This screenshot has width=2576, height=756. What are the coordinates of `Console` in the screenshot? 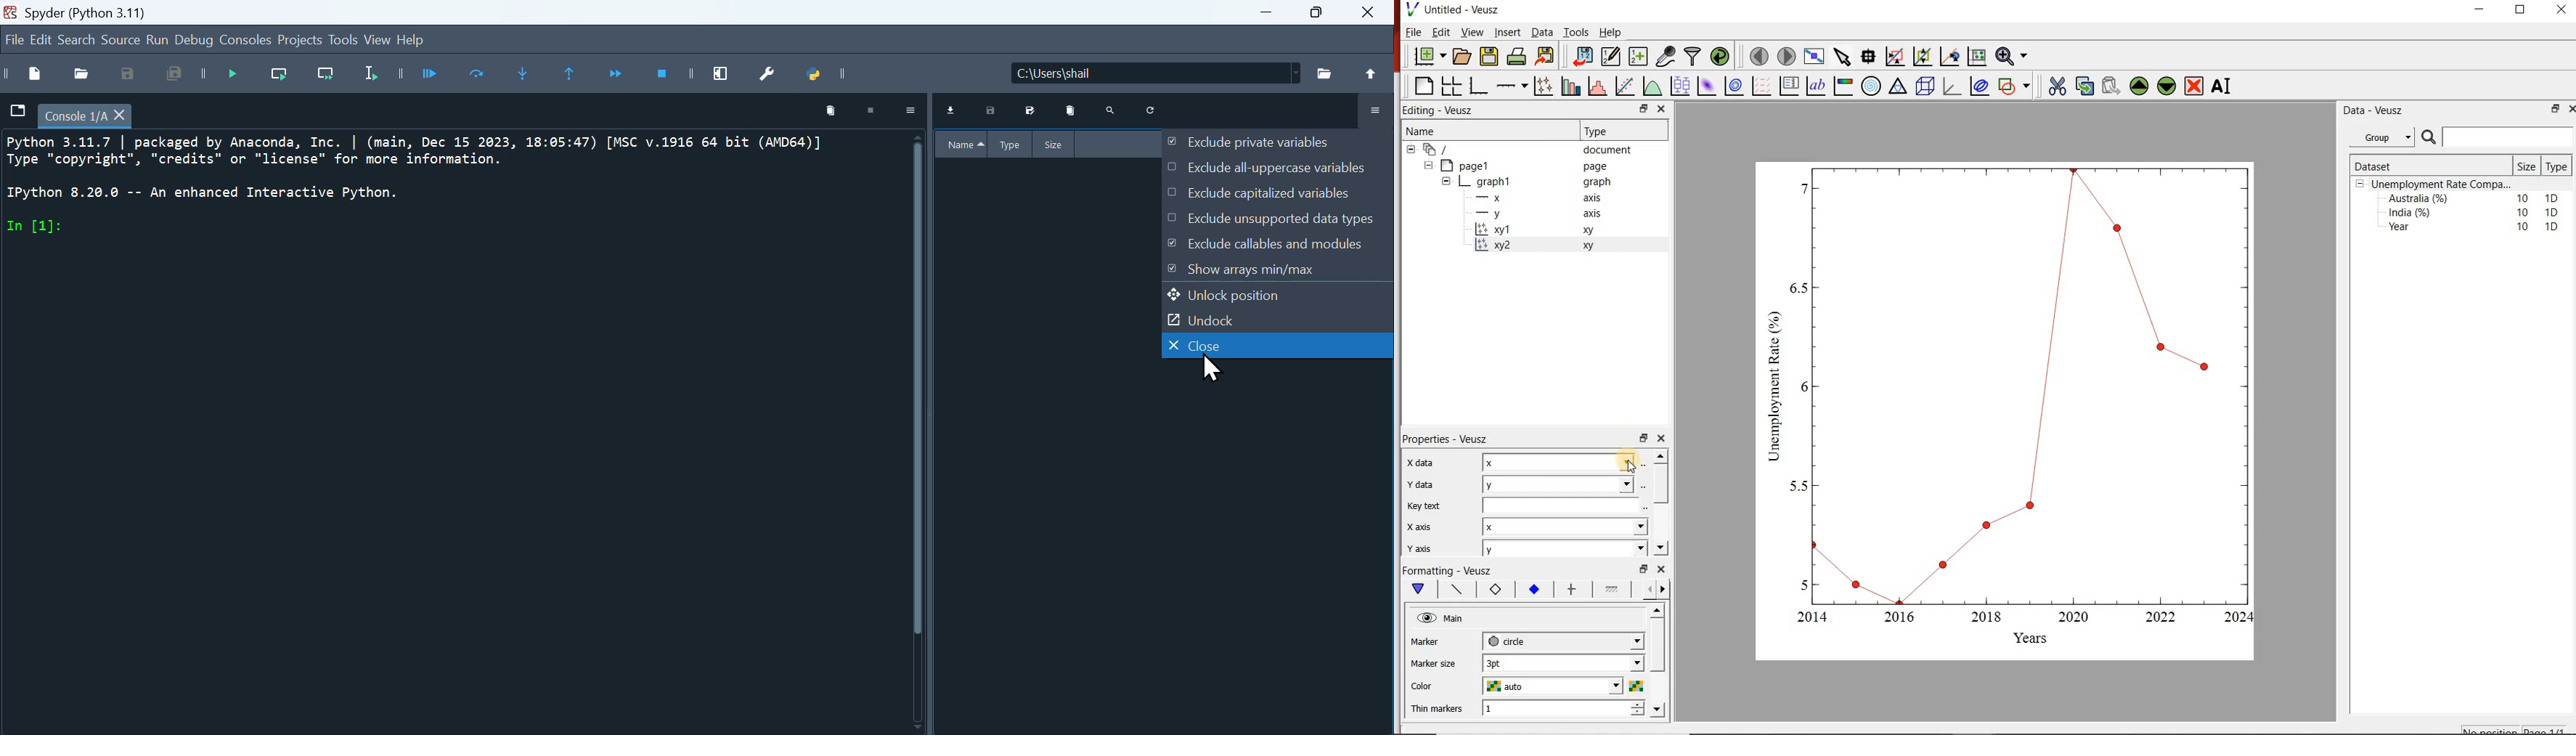 It's located at (248, 41).